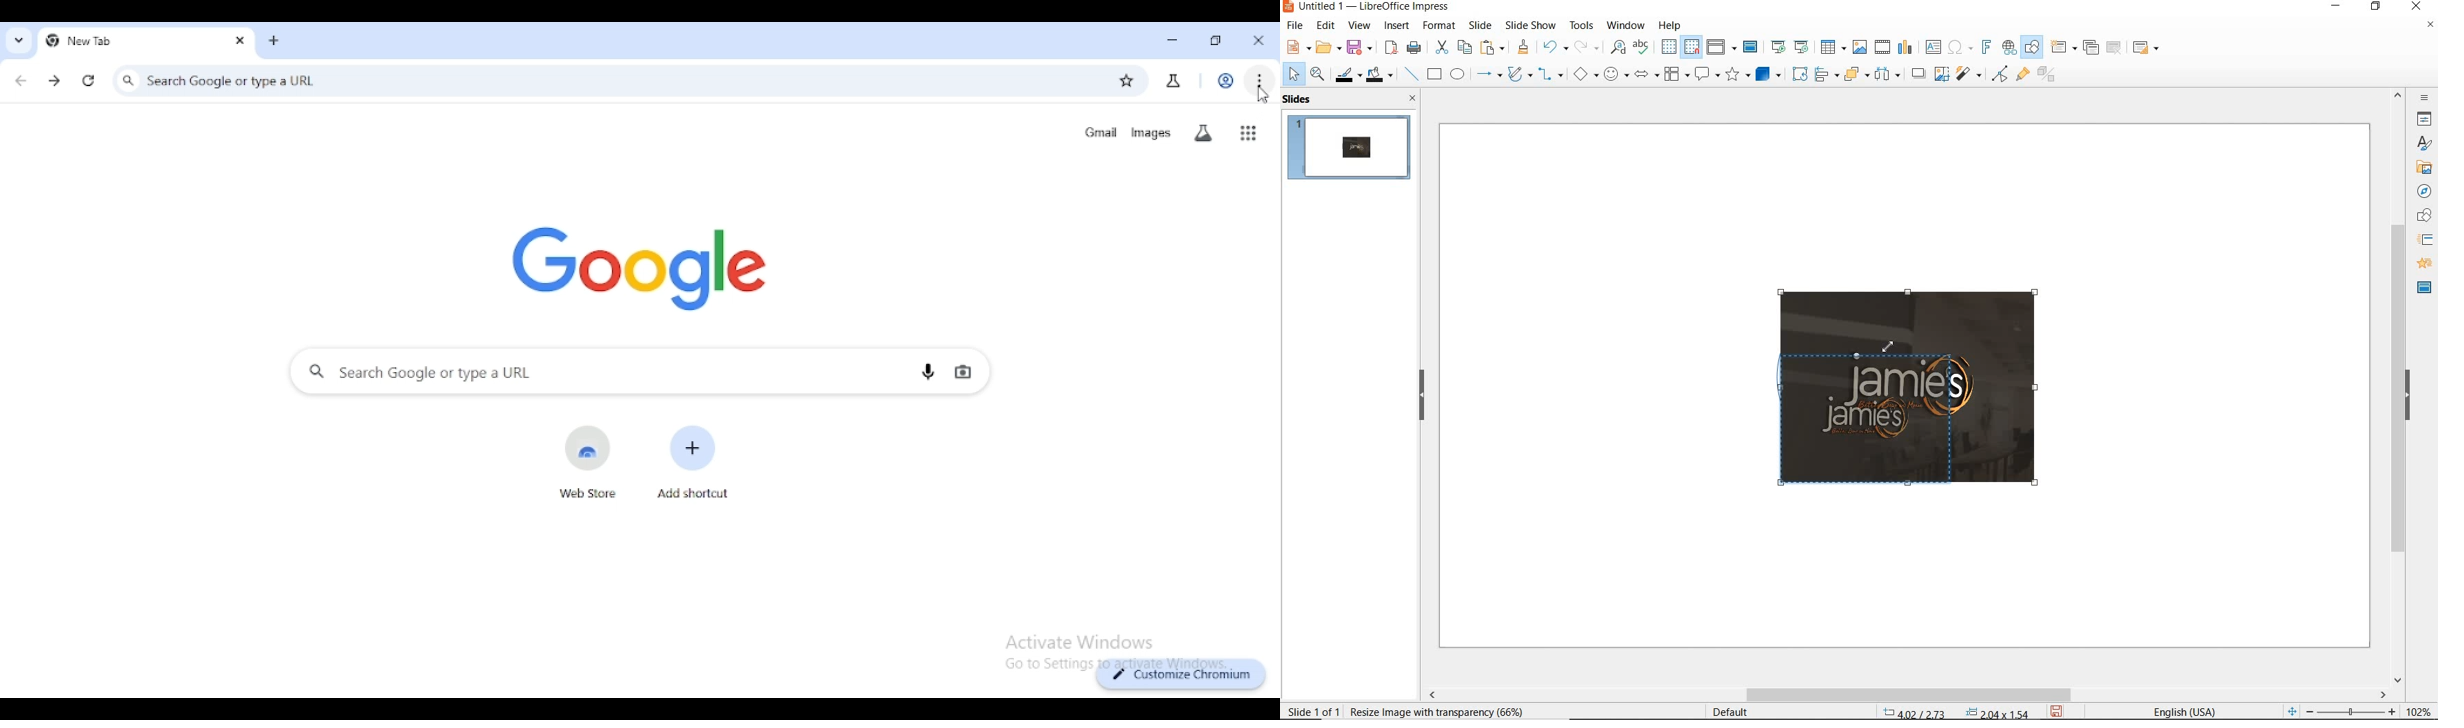 The width and height of the screenshot is (2464, 728). Describe the element at coordinates (2063, 48) in the screenshot. I see `new slide` at that location.